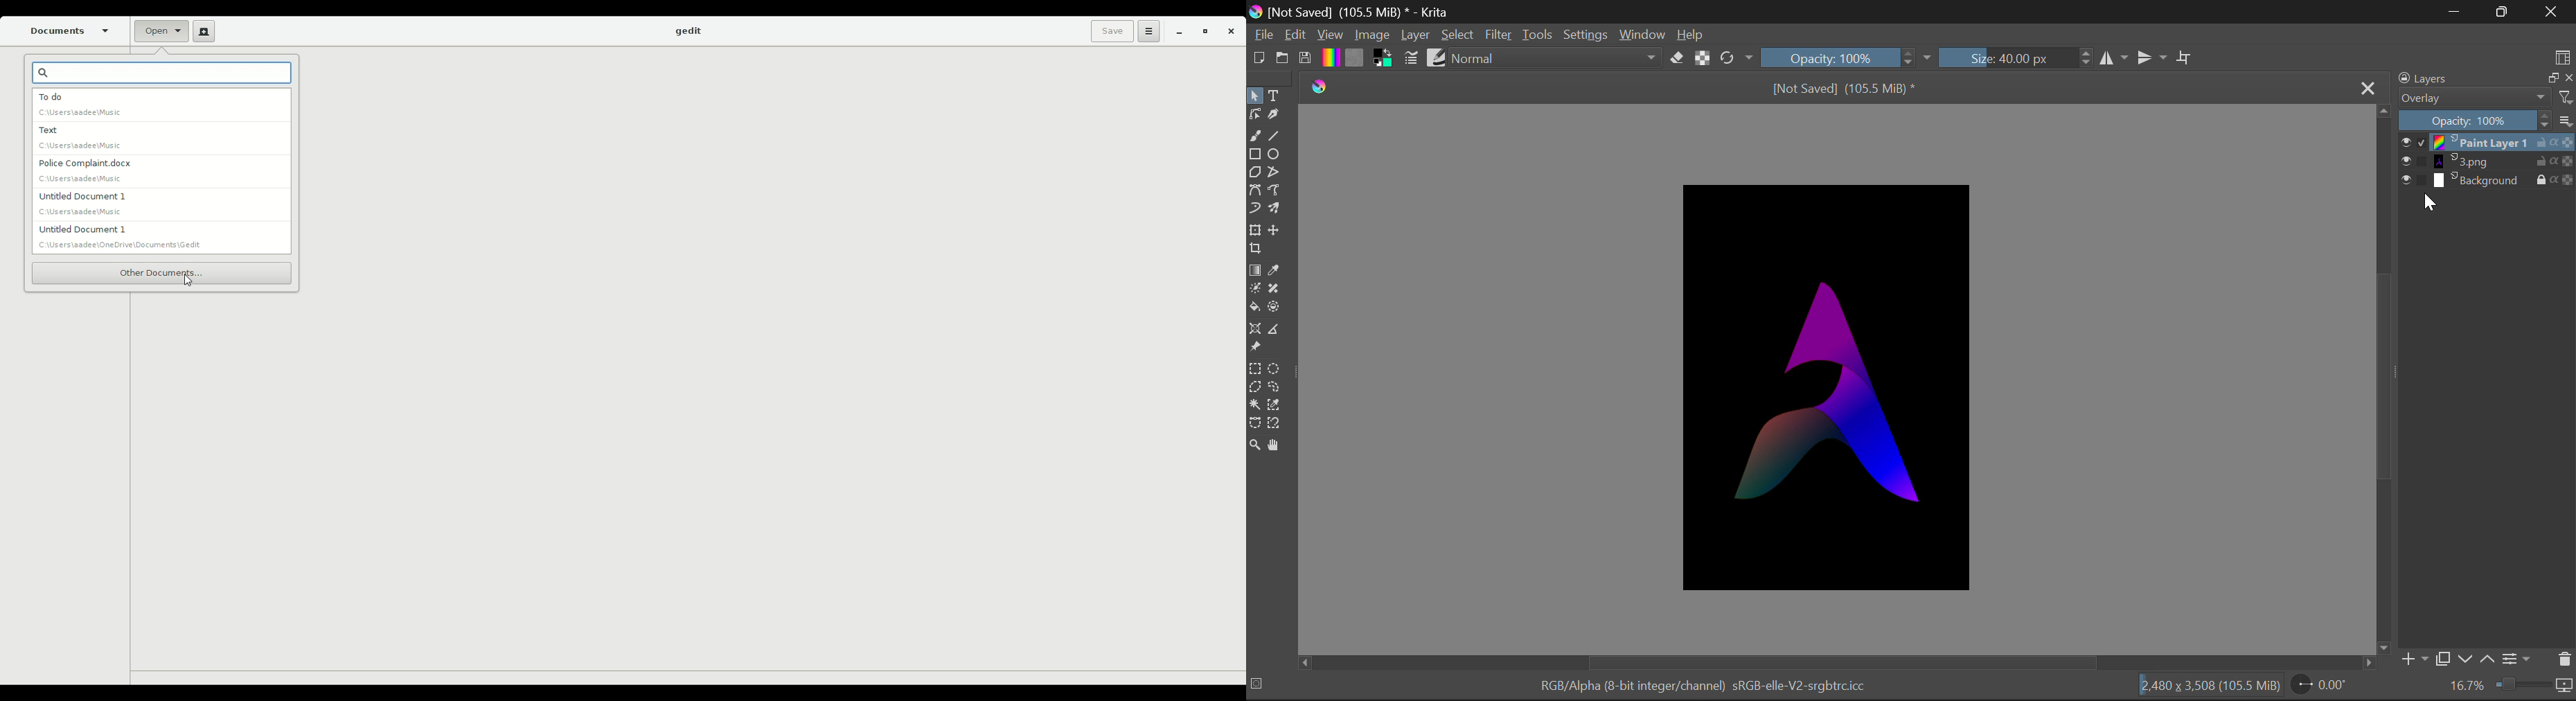  What do you see at coordinates (1259, 59) in the screenshot?
I see `New` at bounding box center [1259, 59].